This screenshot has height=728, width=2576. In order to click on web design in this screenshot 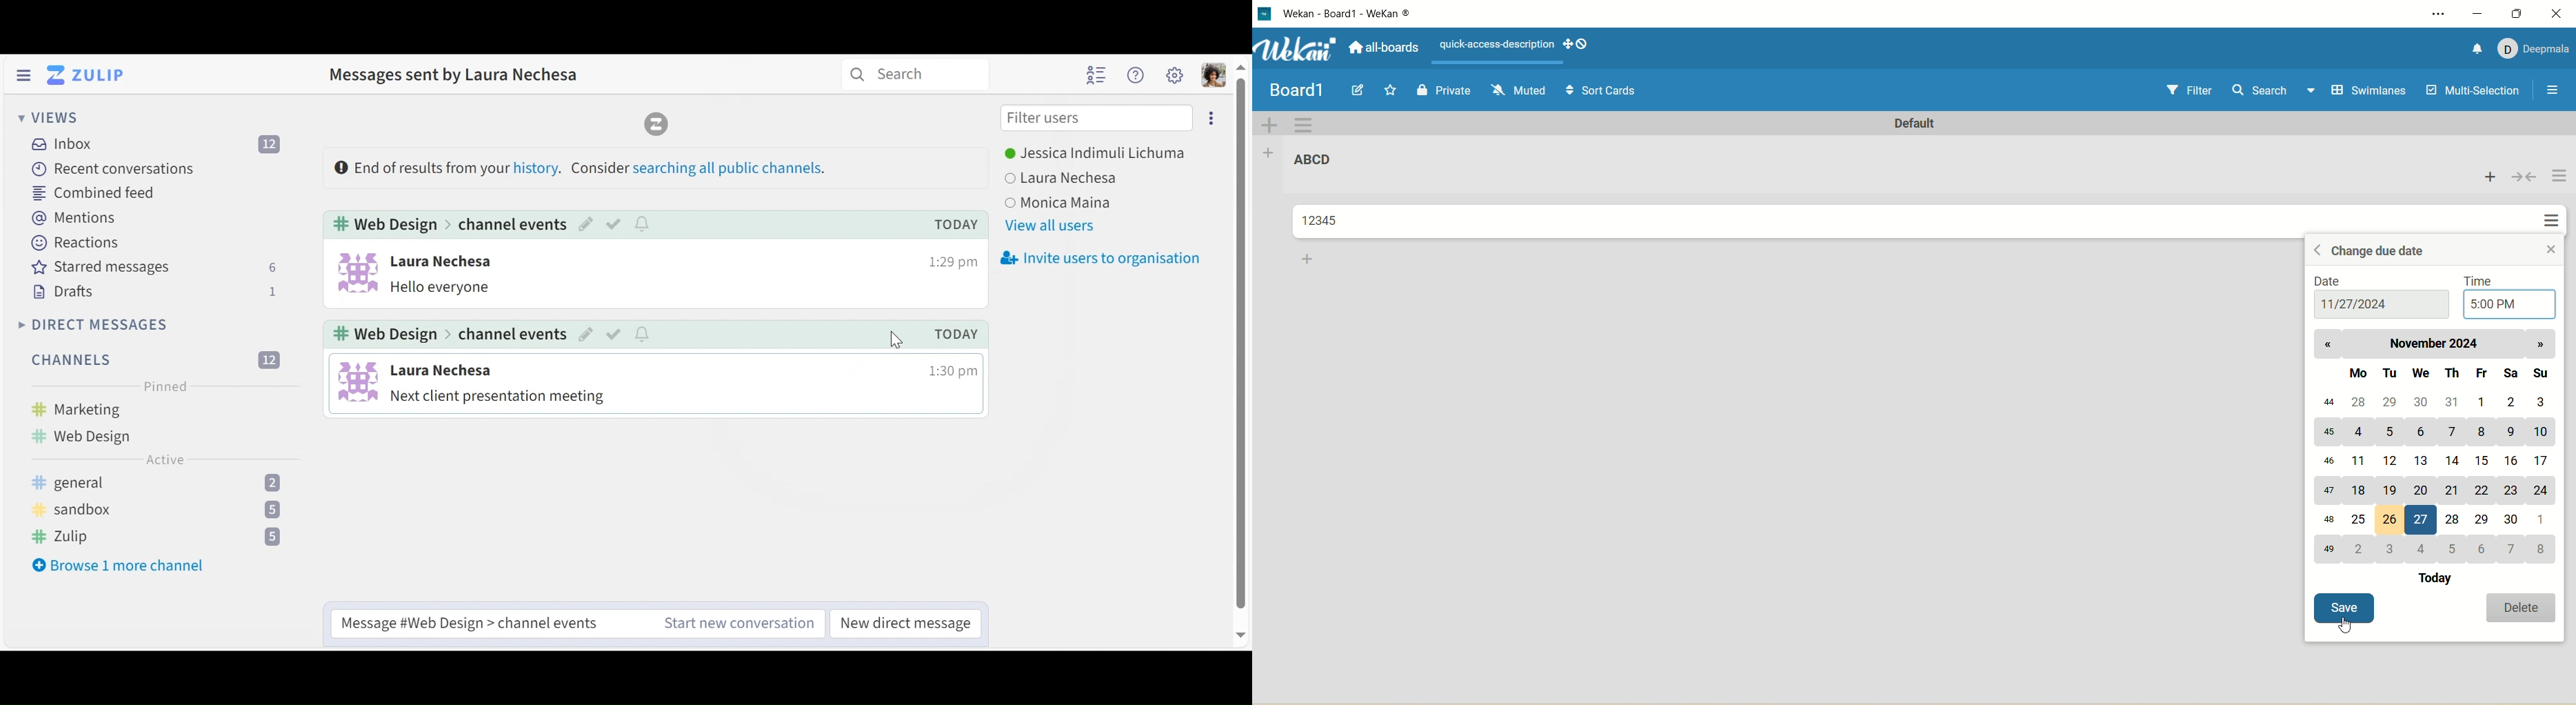, I will do `click(93, 435)`.